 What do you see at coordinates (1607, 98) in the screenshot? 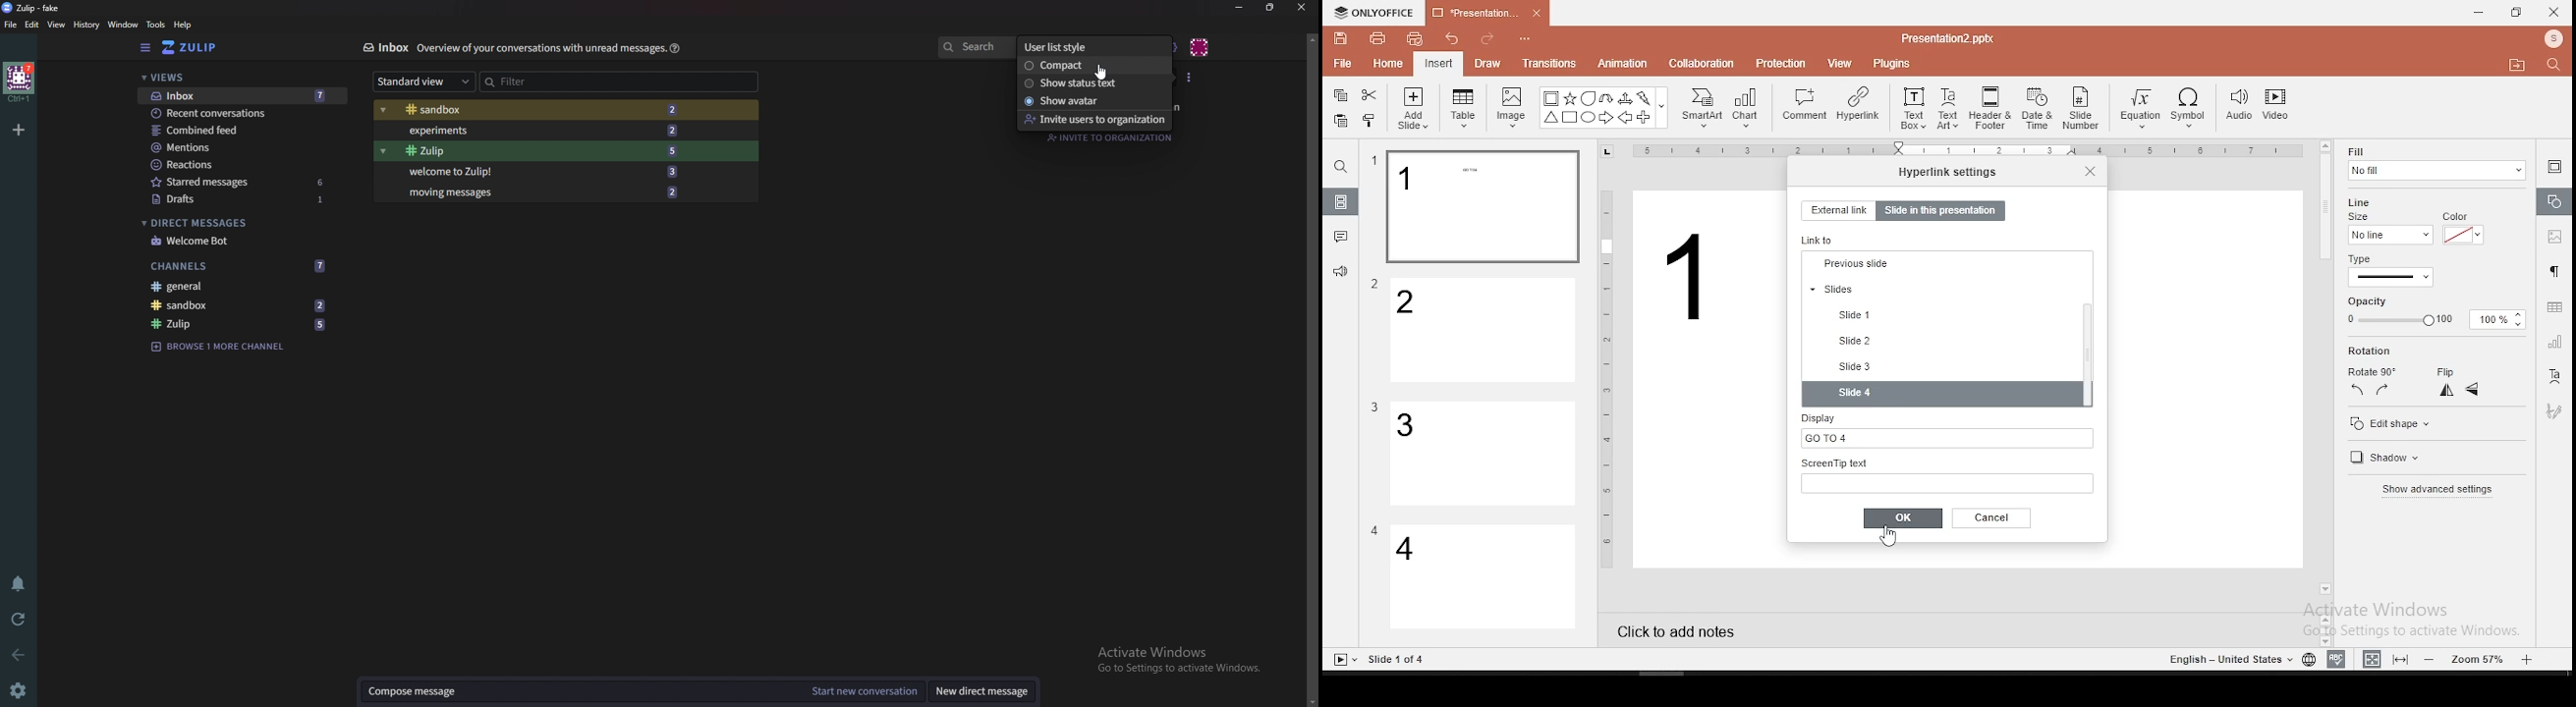
I see `U Arrow` at bounding box center [1607, 98].